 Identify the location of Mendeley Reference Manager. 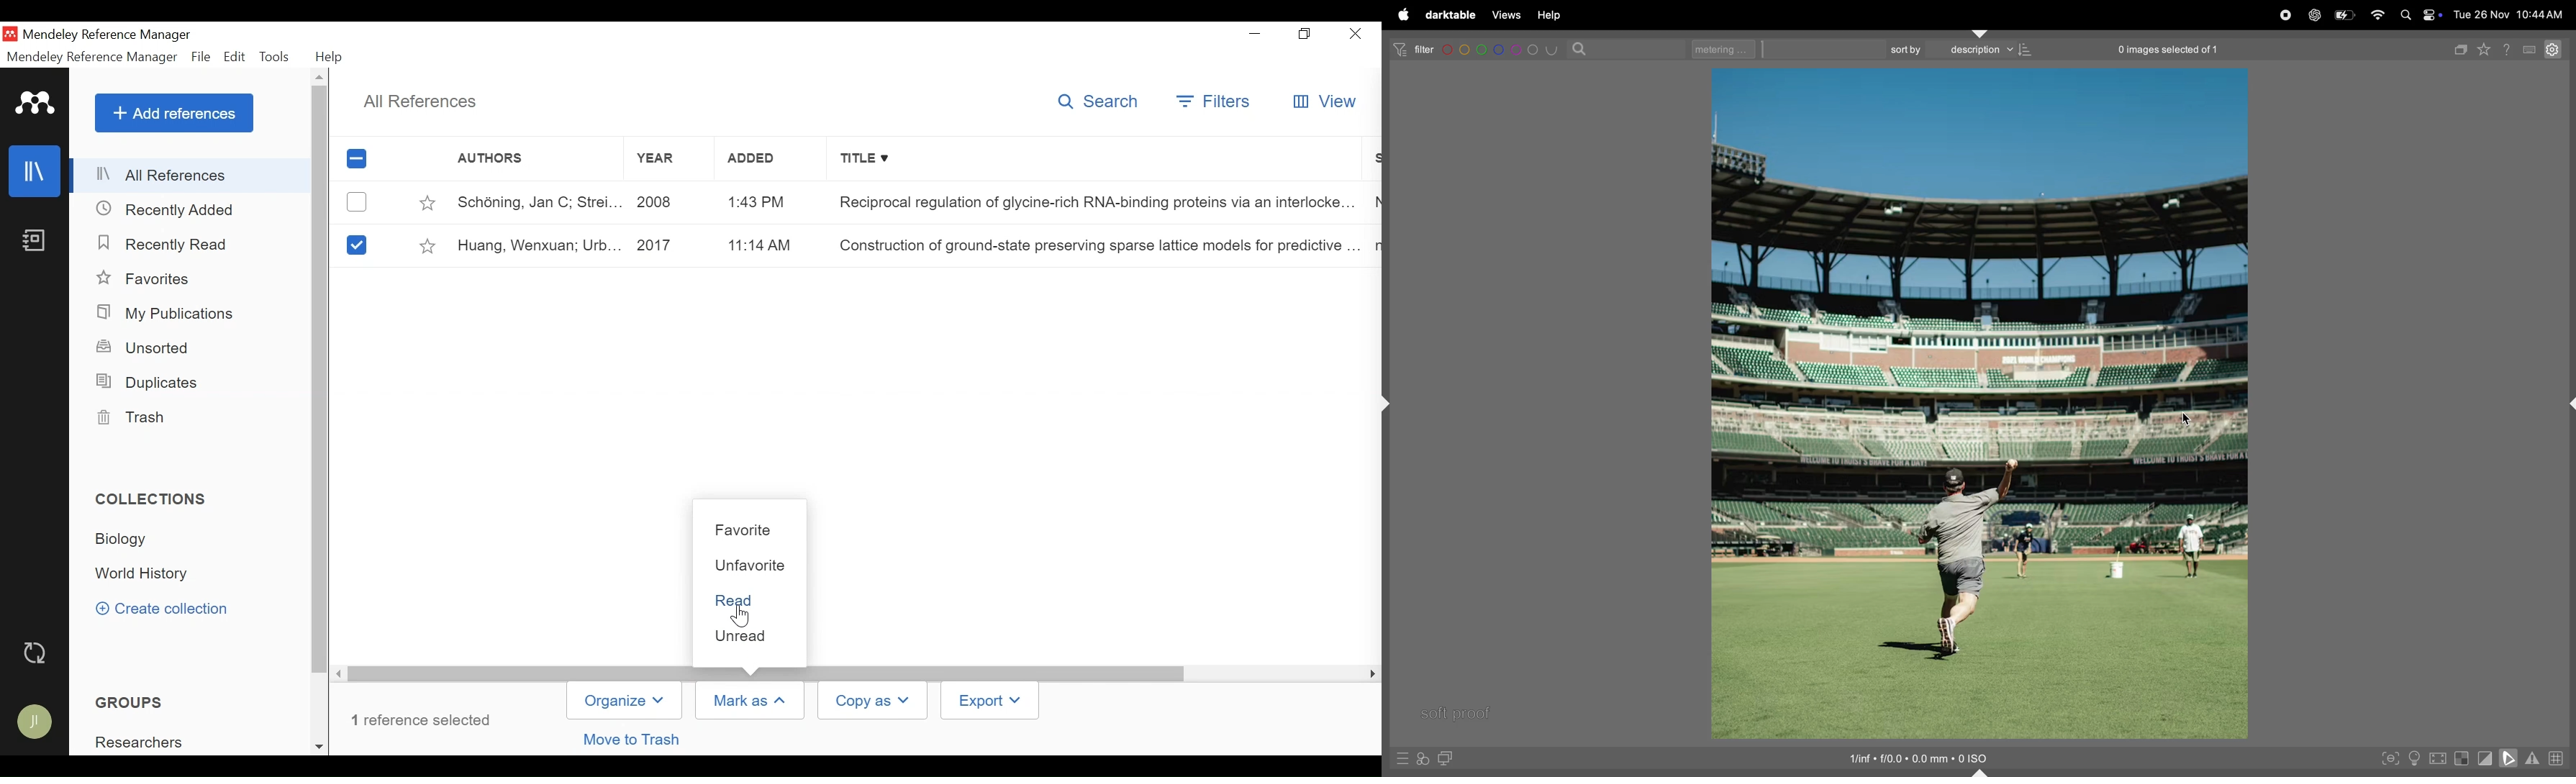
(109, 35).